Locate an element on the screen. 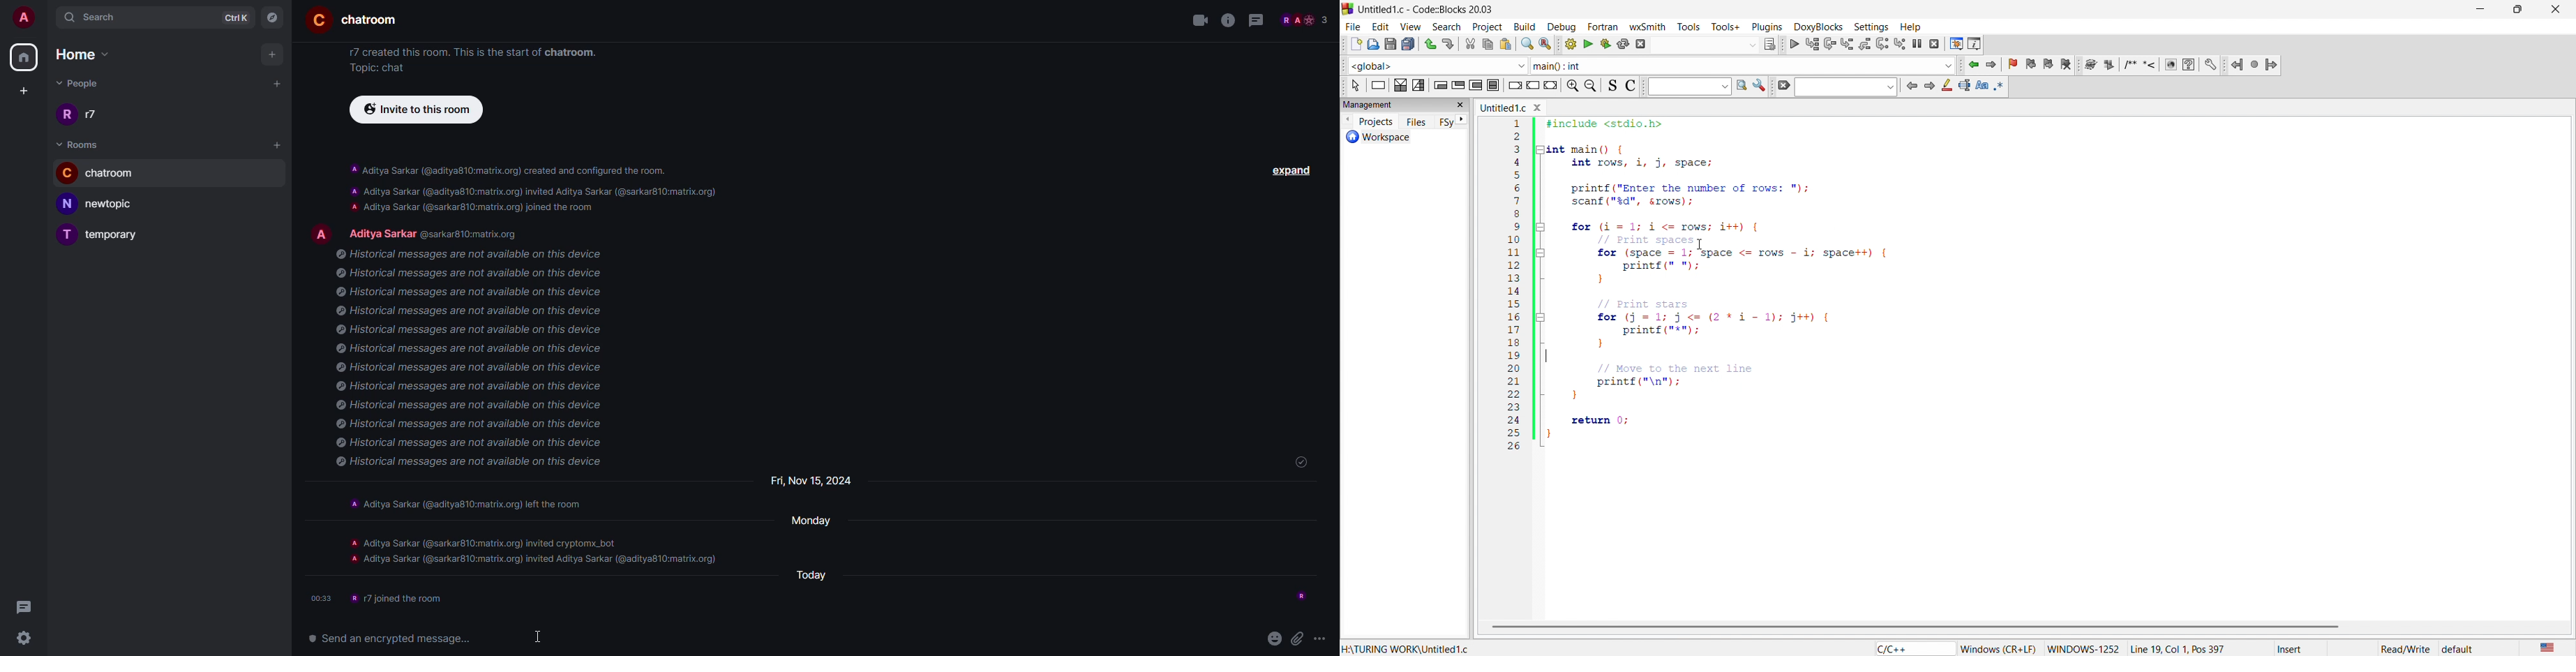 The image size is (2576, 672). return instruction is located at coordinates (1551, 85).